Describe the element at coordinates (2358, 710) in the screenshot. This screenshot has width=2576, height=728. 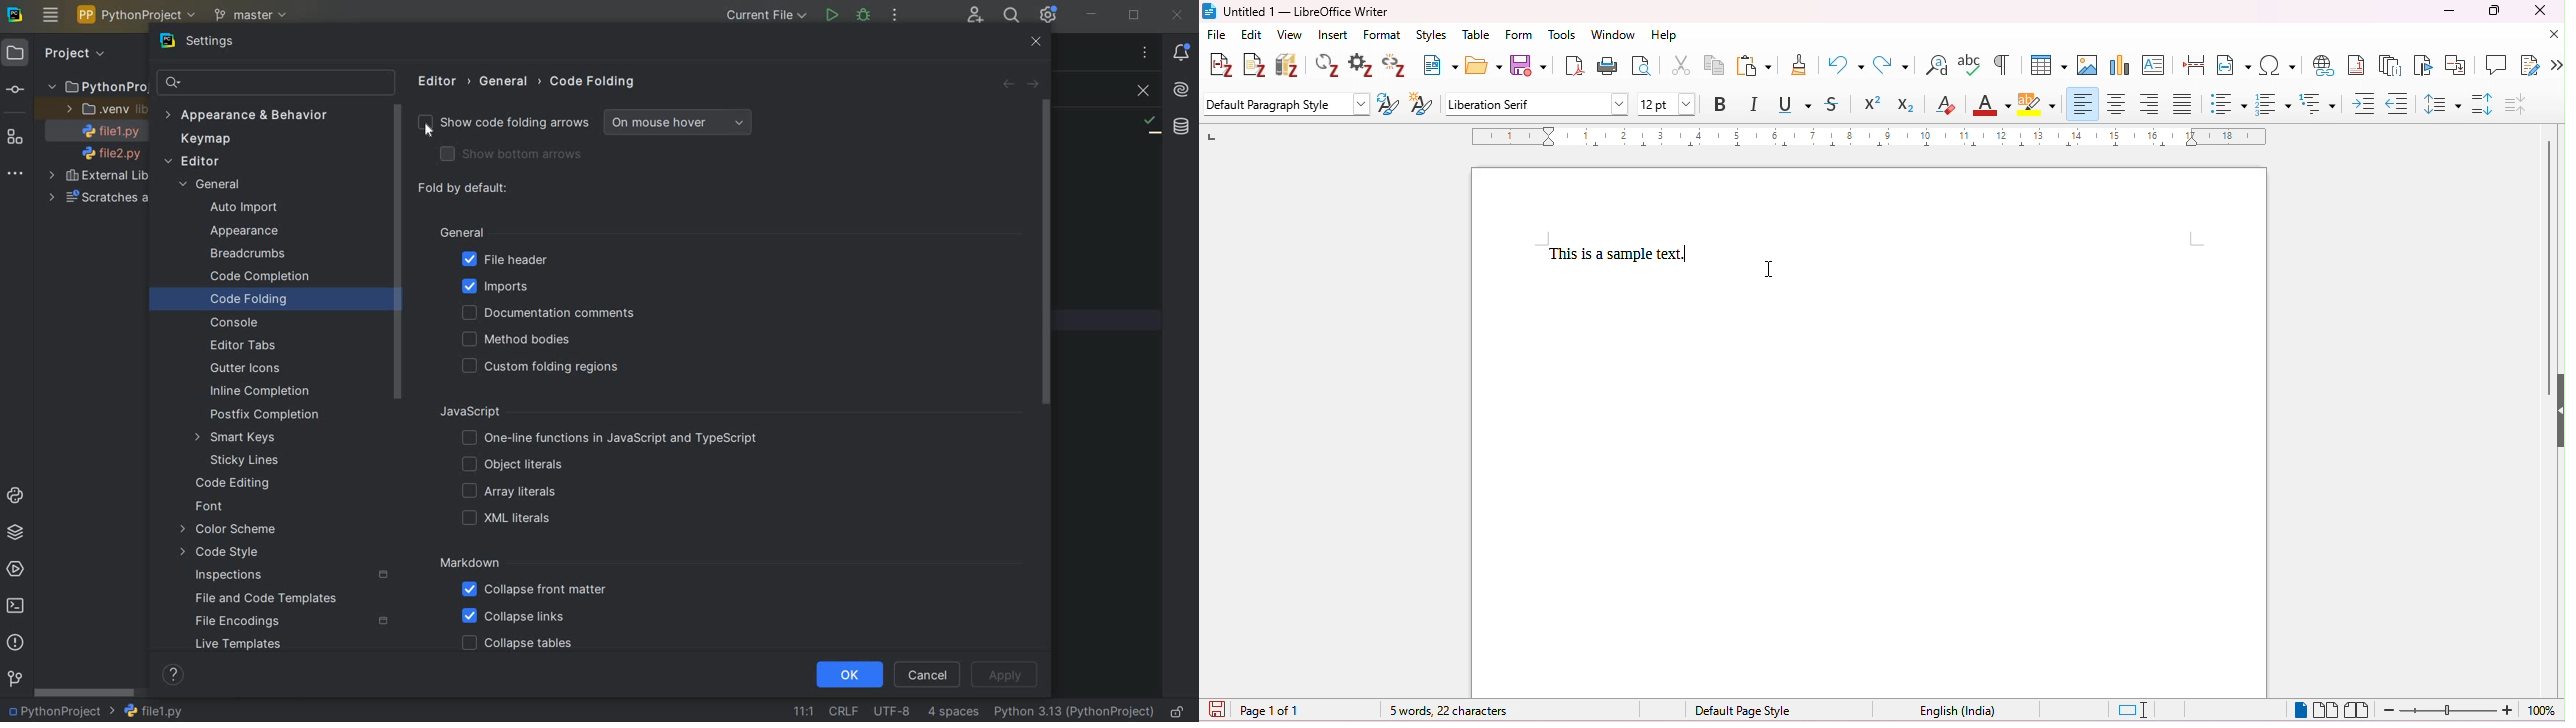
I see `book view` at that location.